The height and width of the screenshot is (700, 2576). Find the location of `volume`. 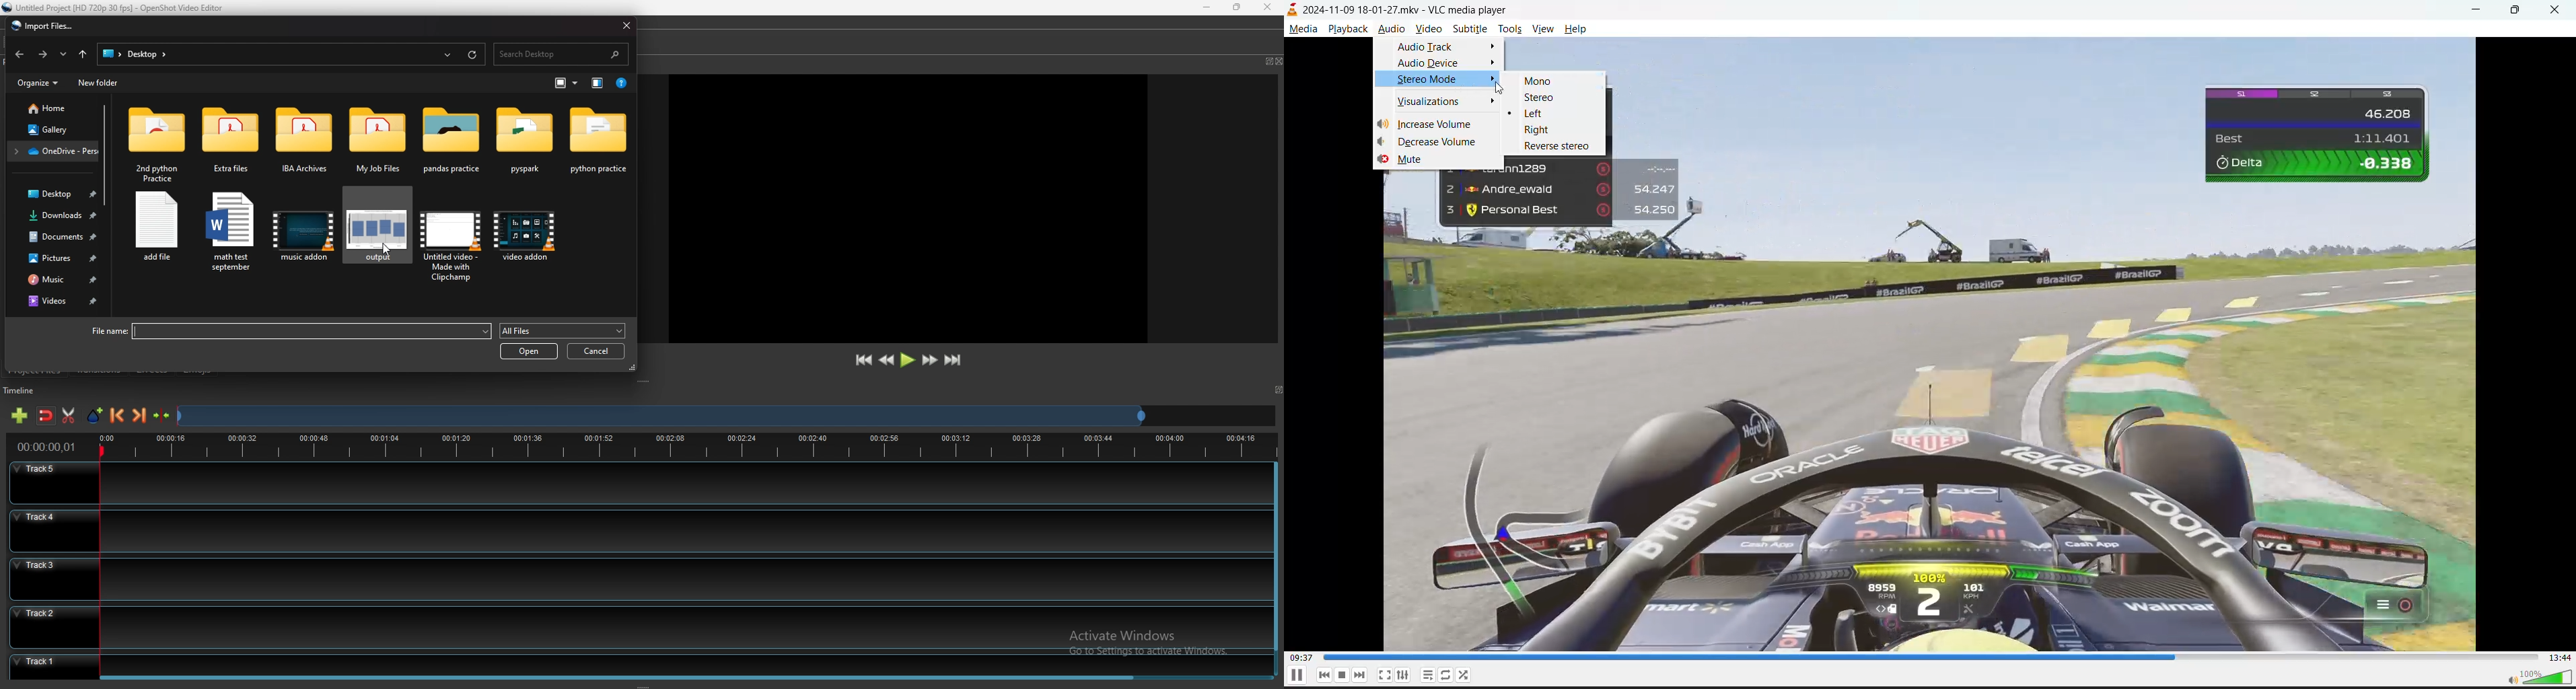

volume is located at coordinates (2540, 676).